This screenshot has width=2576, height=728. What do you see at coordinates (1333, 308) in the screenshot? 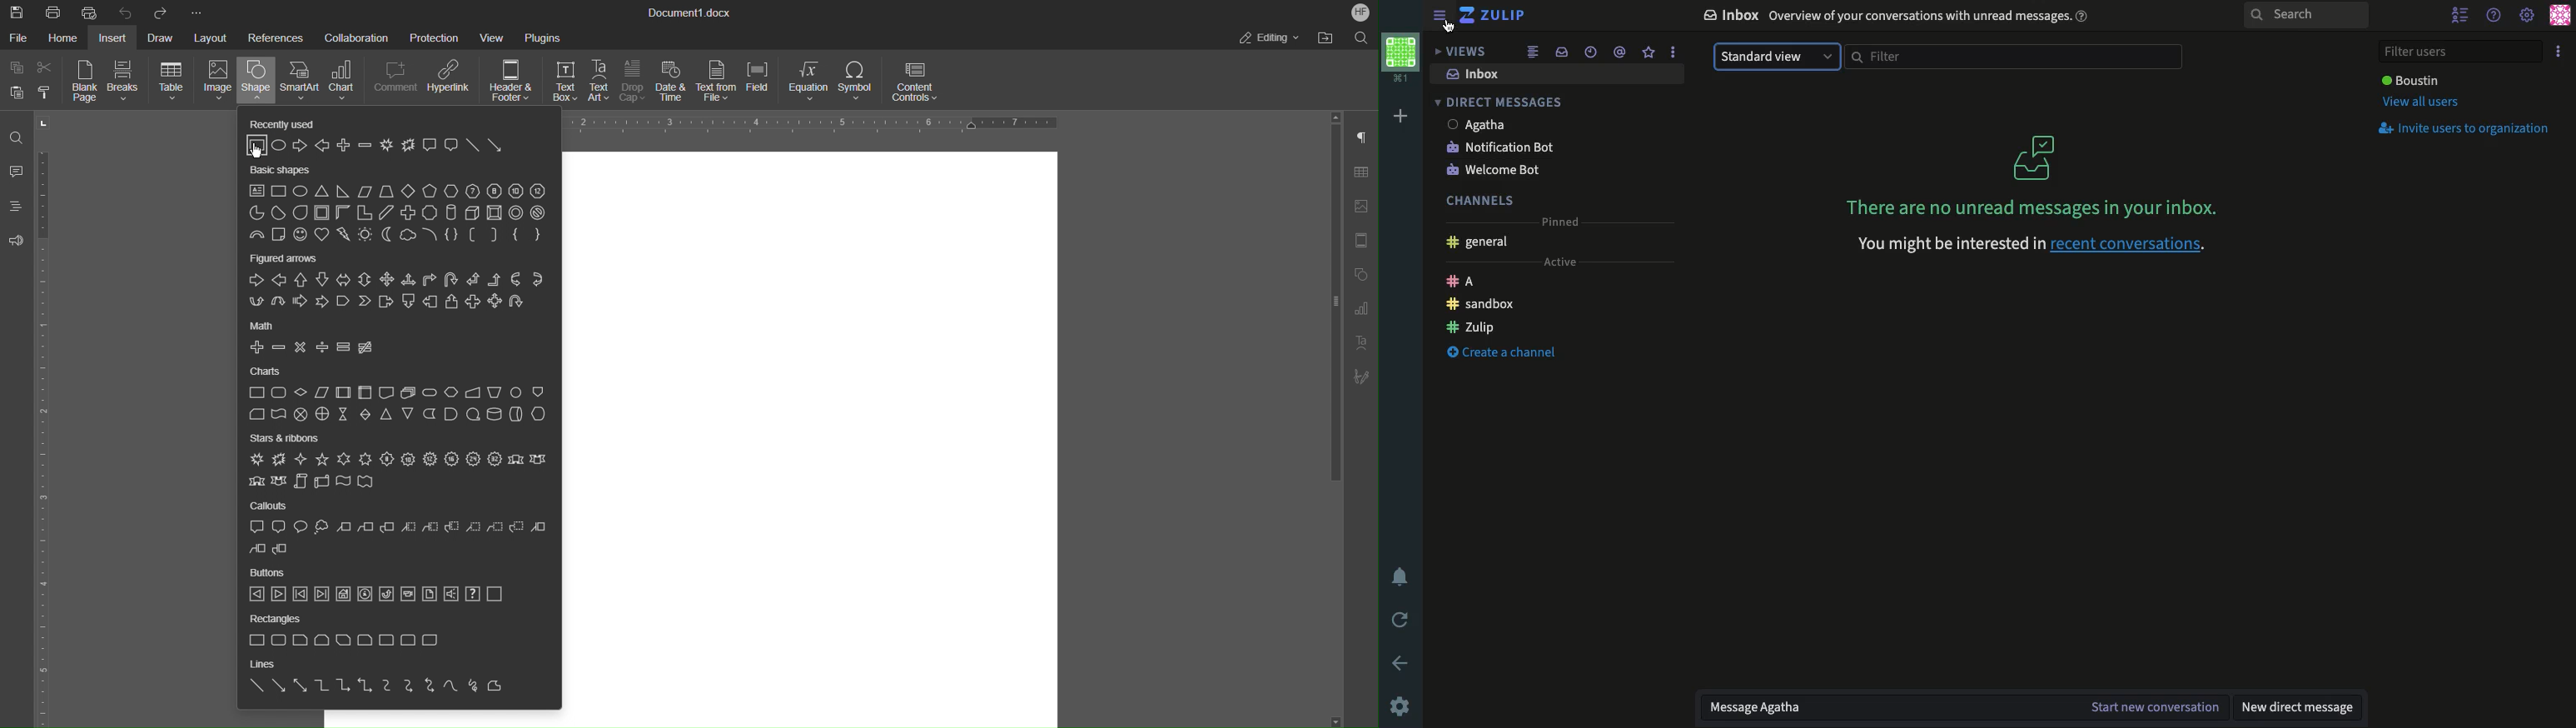
I see `Vertical scroll bar` at bounding box center [1333, 308].